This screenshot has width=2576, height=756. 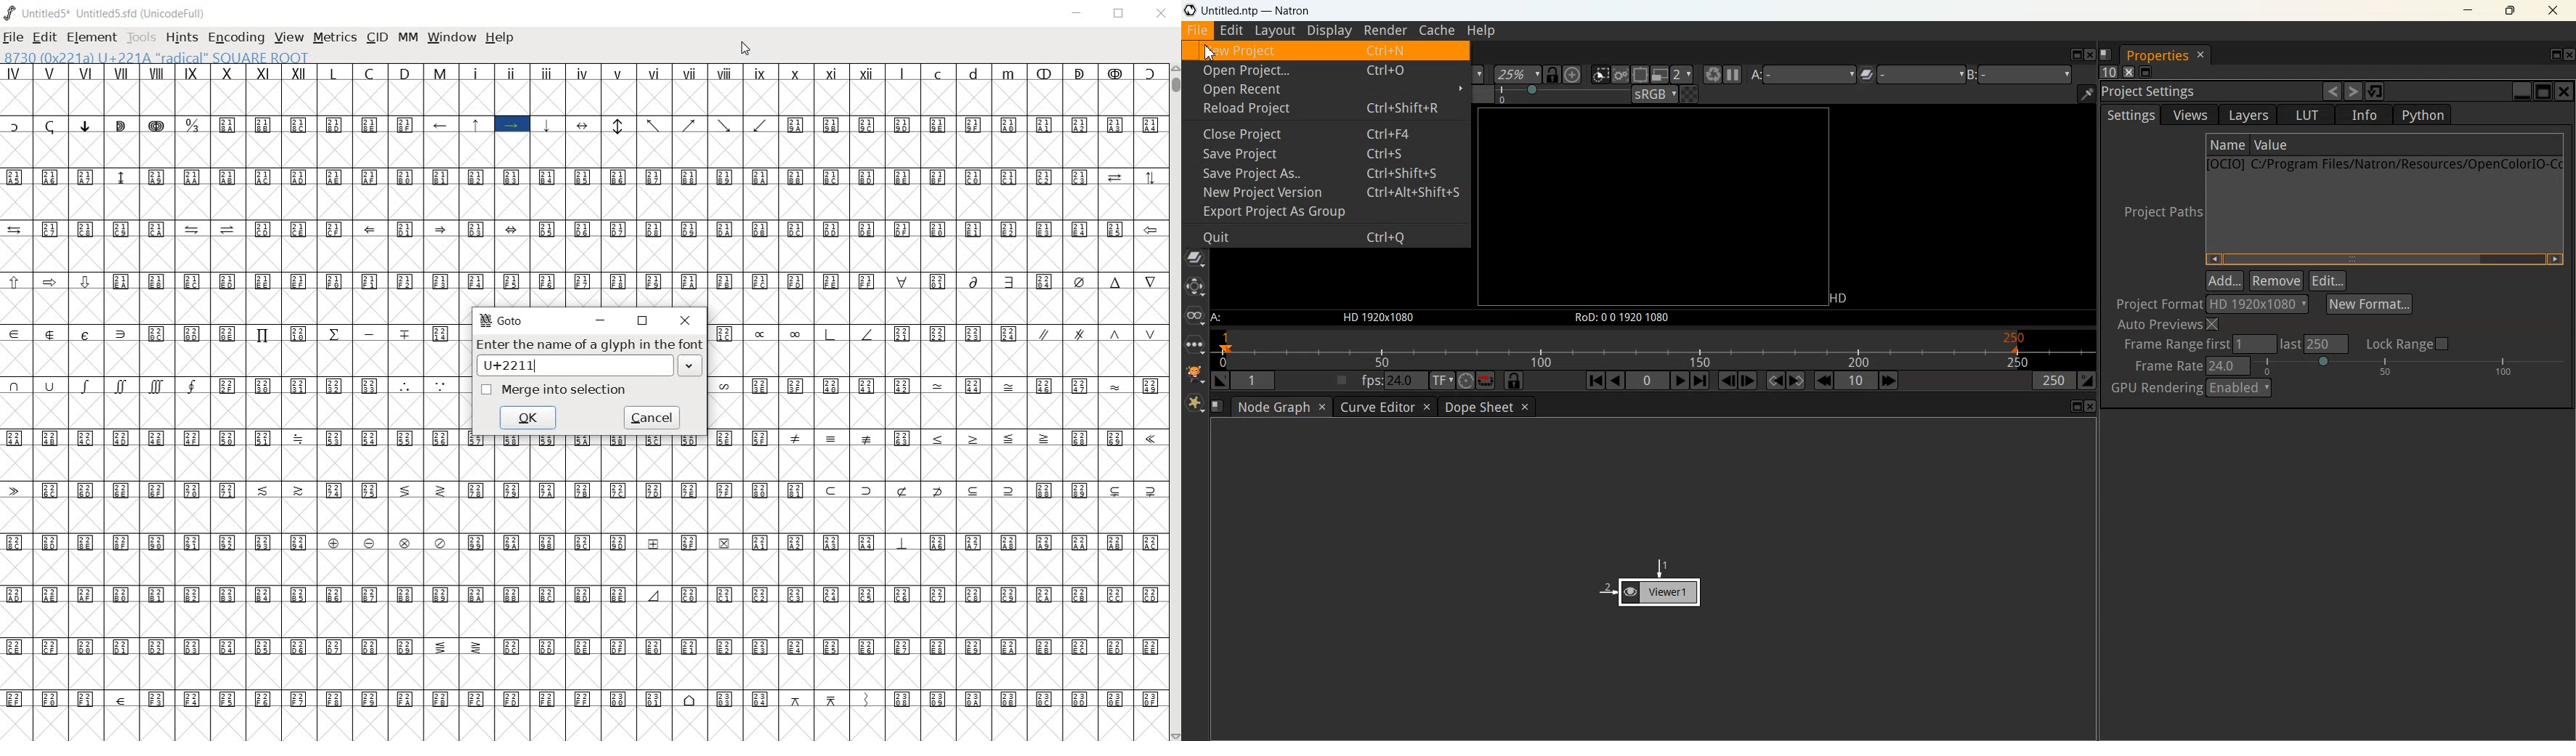 What do you see at coordinates (334, 37) in the screenshot?
I see `METRICS` at bounding box center [334, 37].